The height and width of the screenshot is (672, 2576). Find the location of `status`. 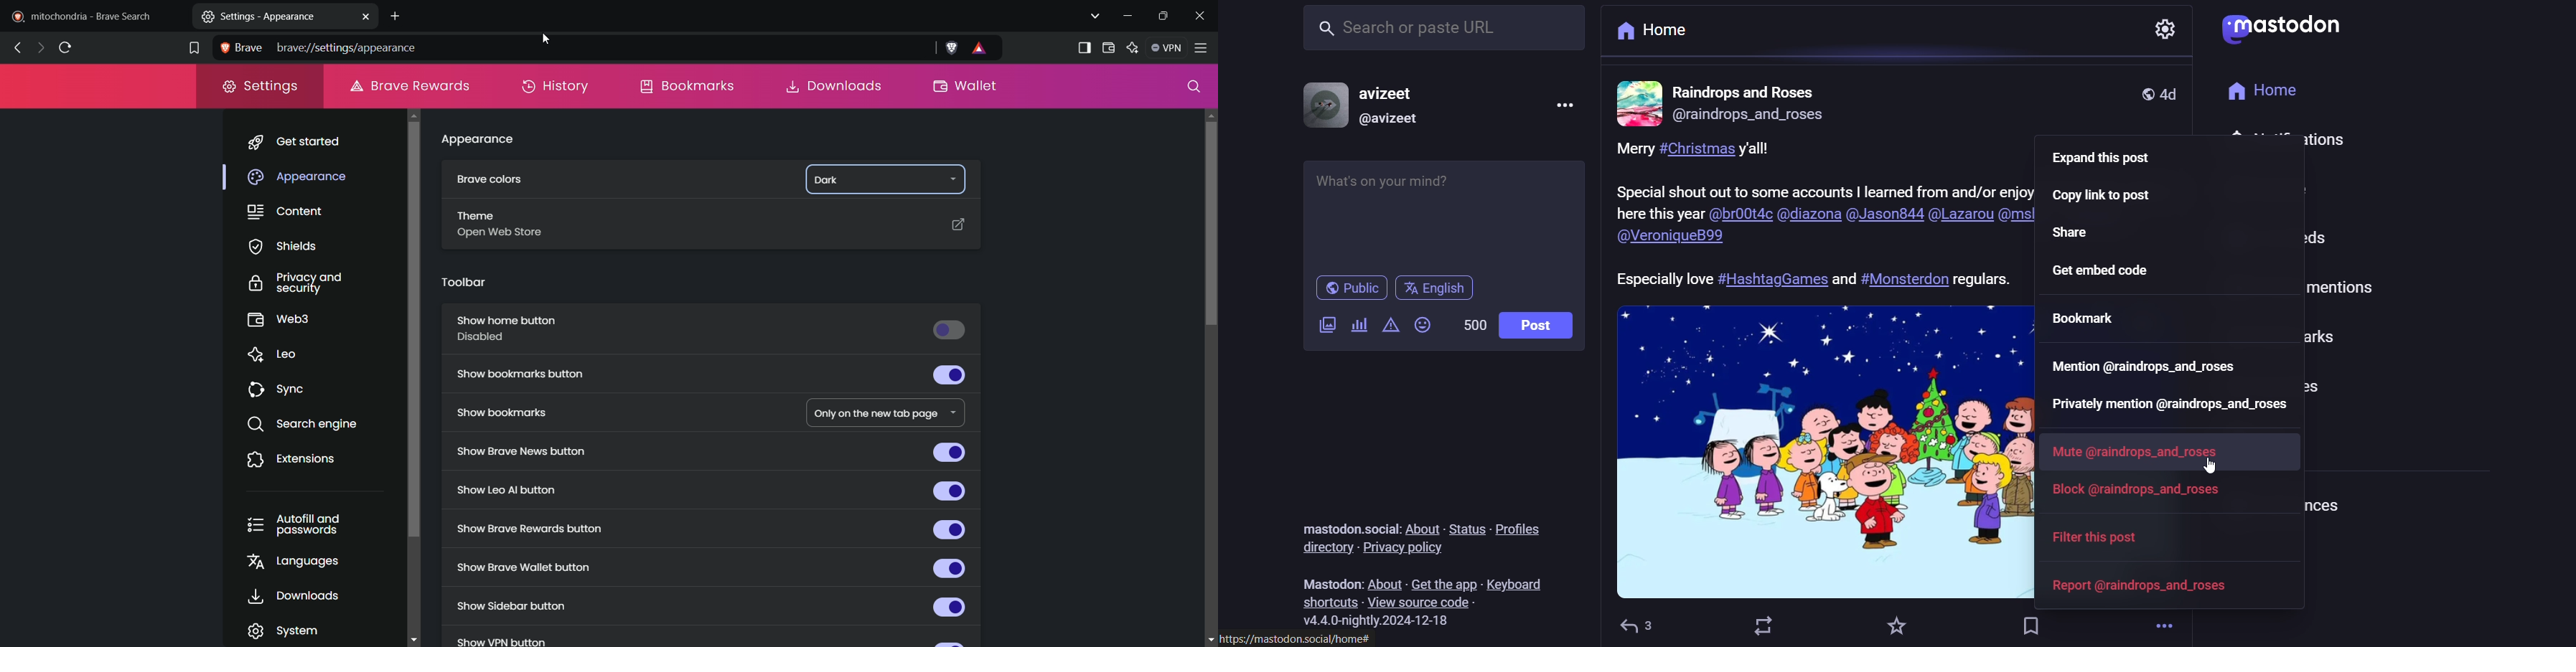

status is located at coordinates (1466, 525).